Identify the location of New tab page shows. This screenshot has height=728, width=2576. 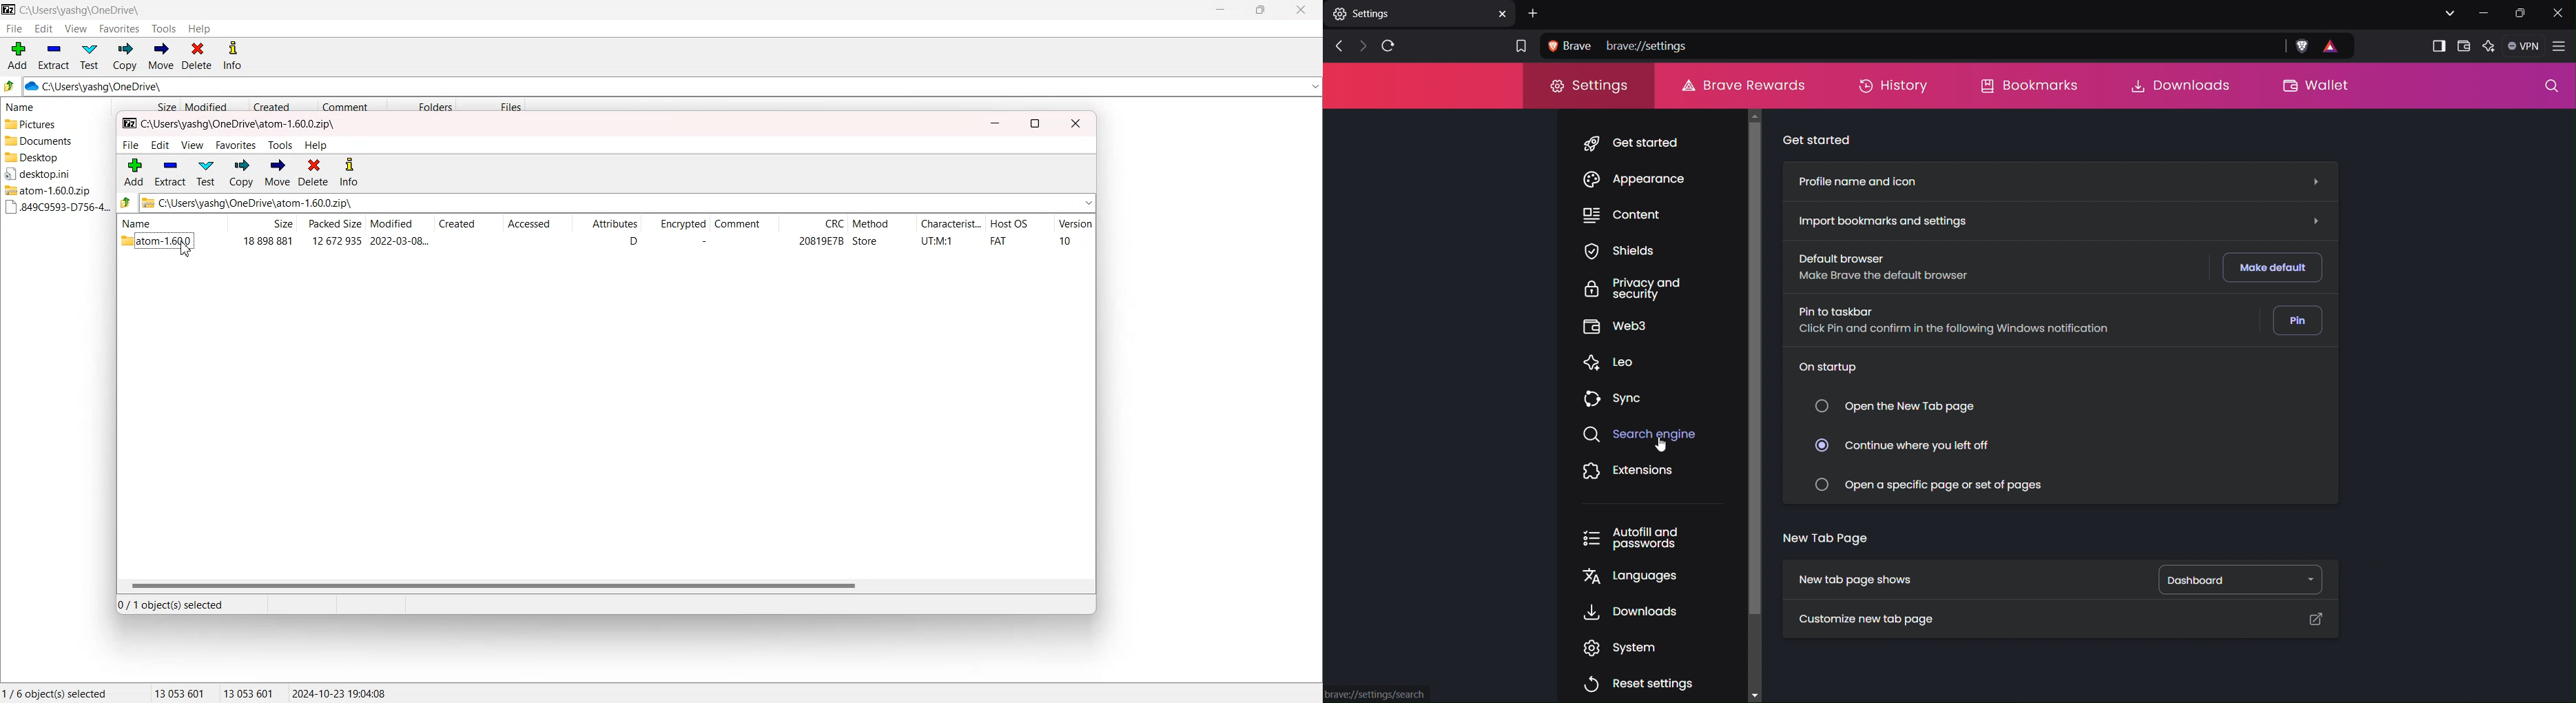
(1861, 581).